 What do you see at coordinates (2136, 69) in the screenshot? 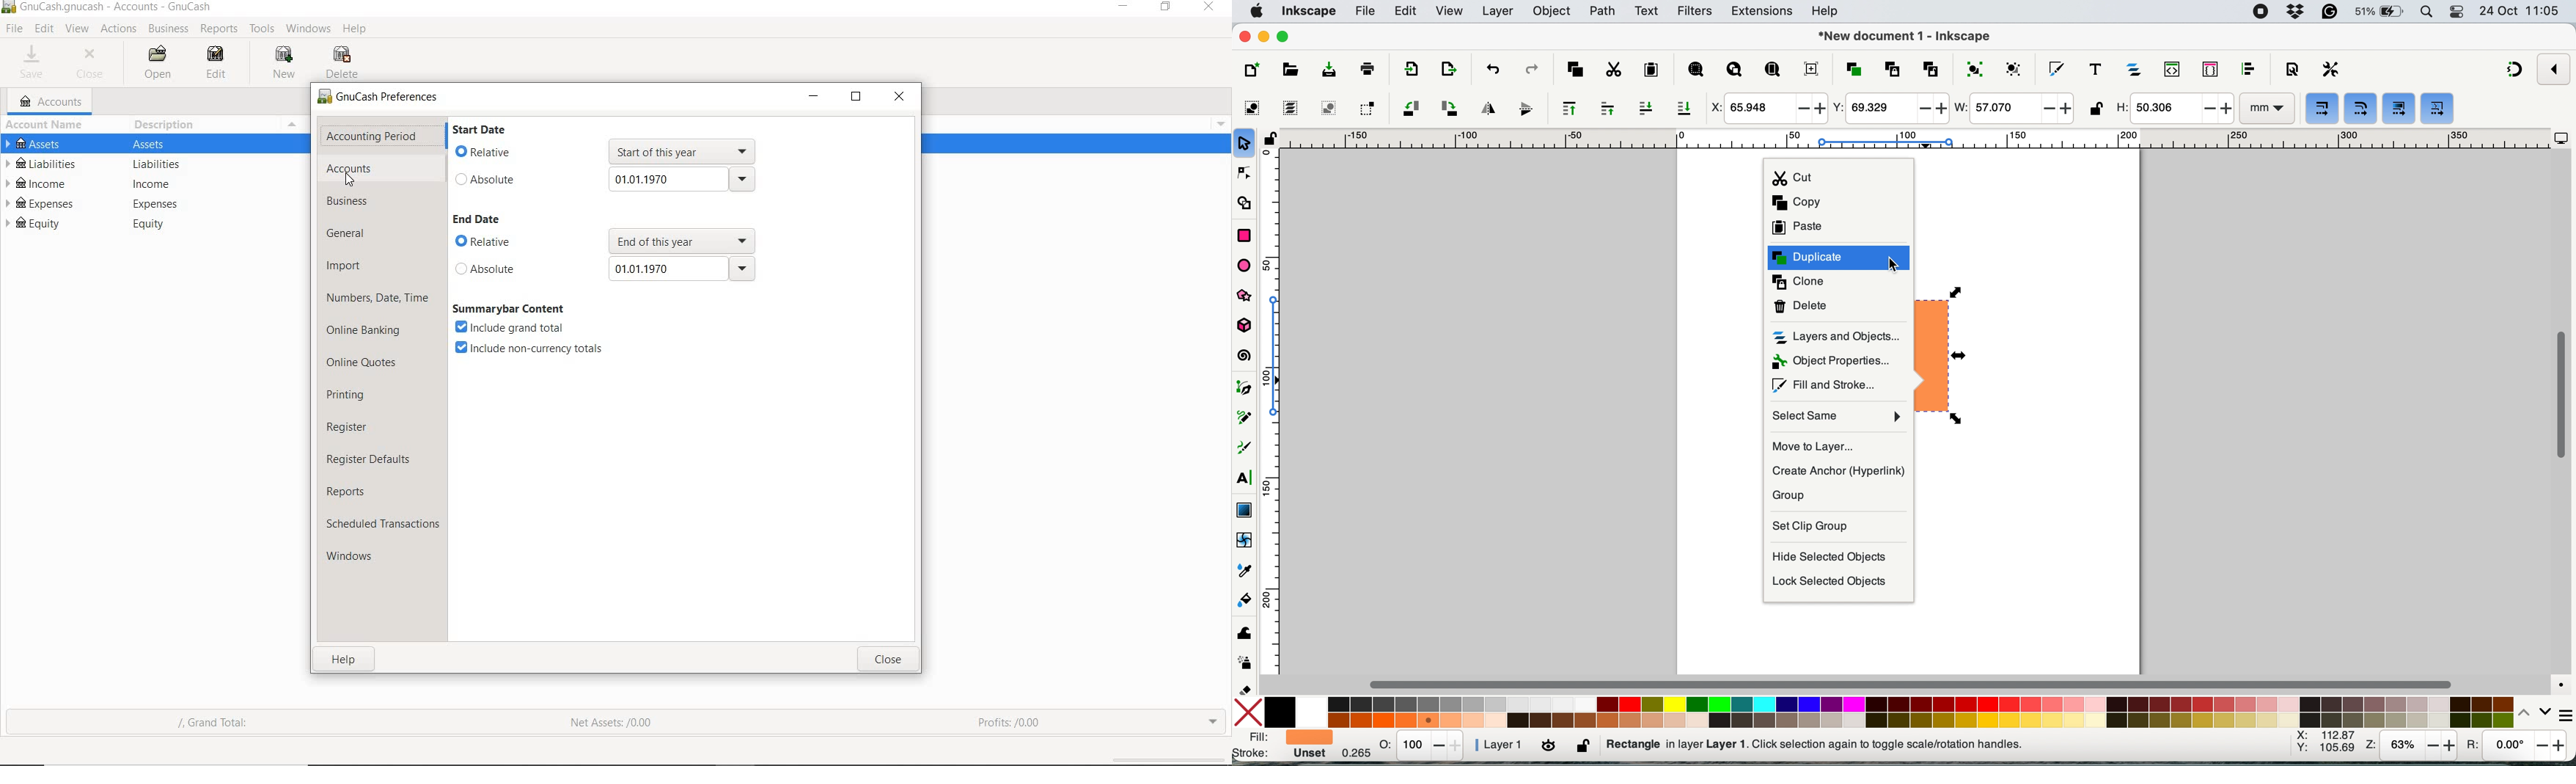
I see `layers and objects` at bounding box center [2136, 69].